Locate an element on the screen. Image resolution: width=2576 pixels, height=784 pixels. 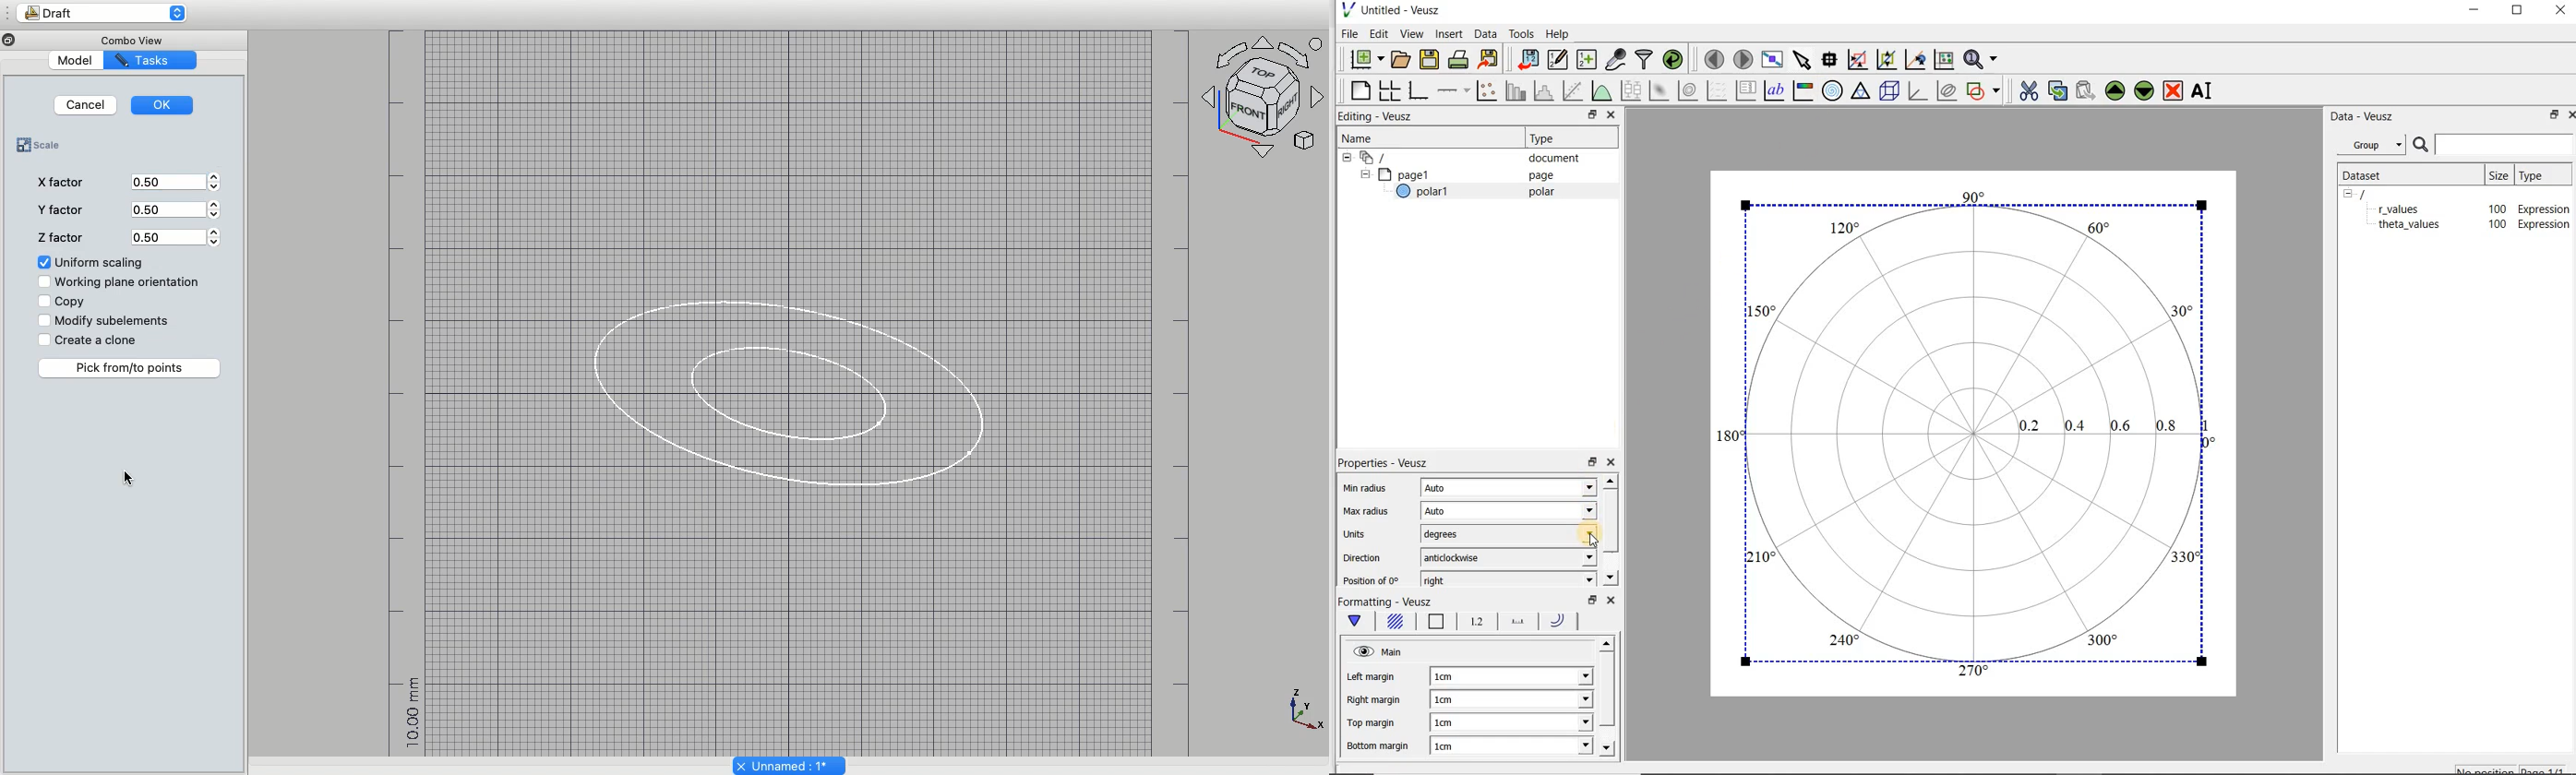
Sidebar is located at coordinates (8, 13).